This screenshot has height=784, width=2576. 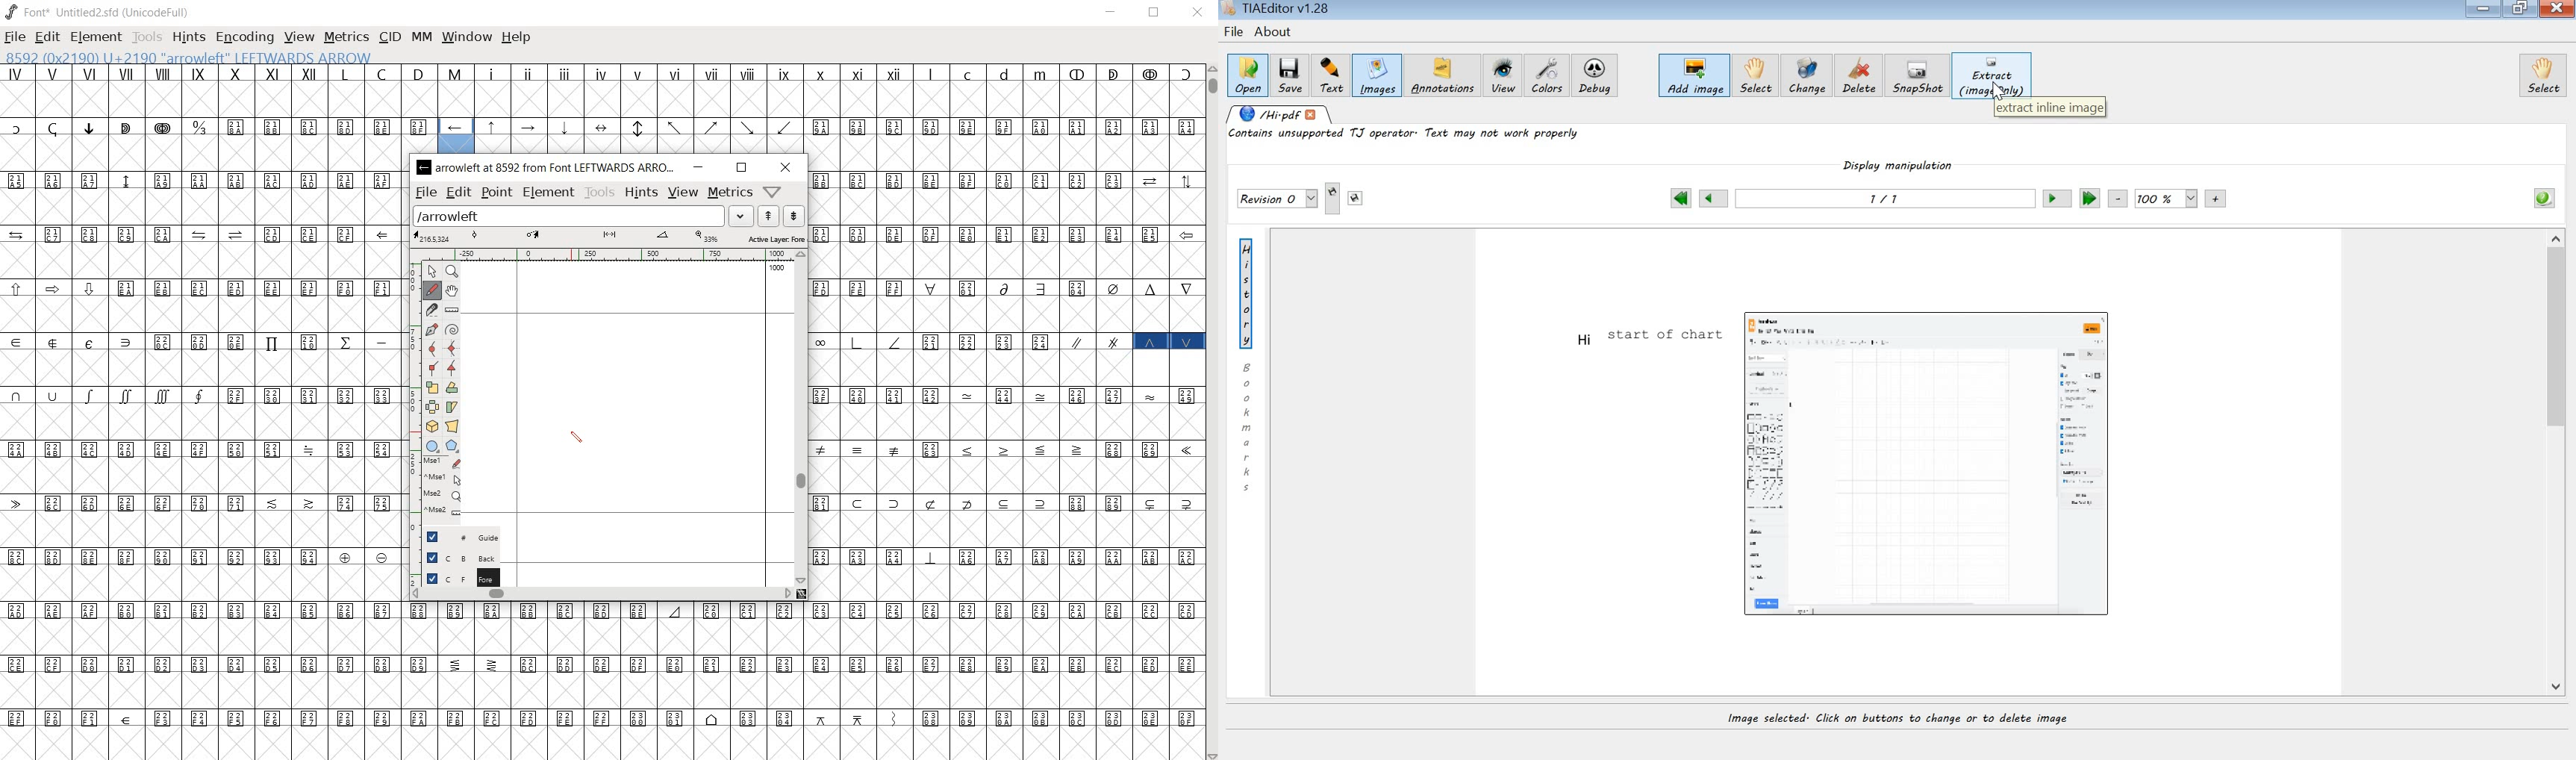 I want to click on close, so click(x=1197, y=14).